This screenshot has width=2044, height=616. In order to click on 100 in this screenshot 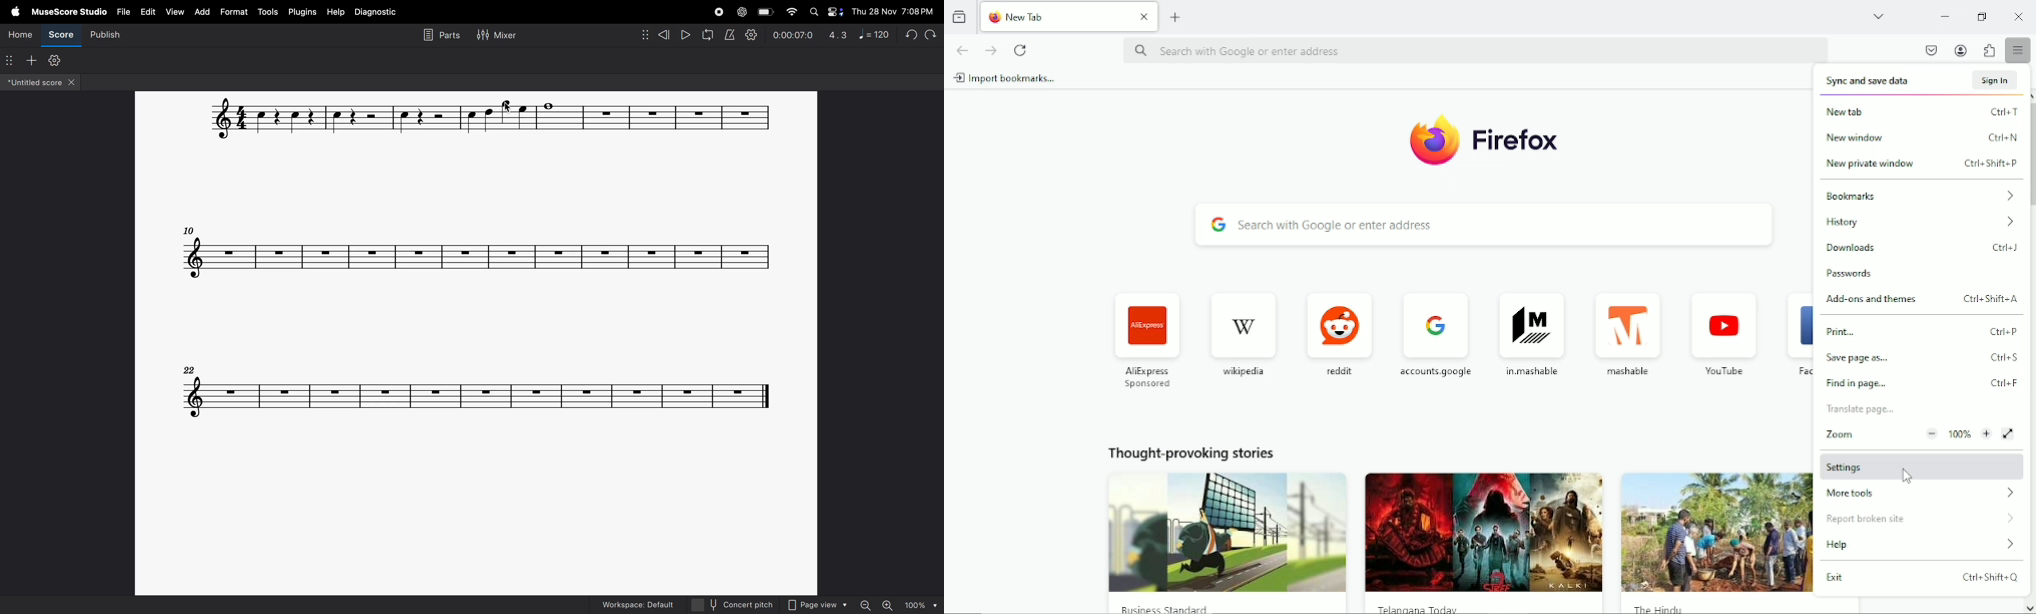, I will do `click(918, 605)`.